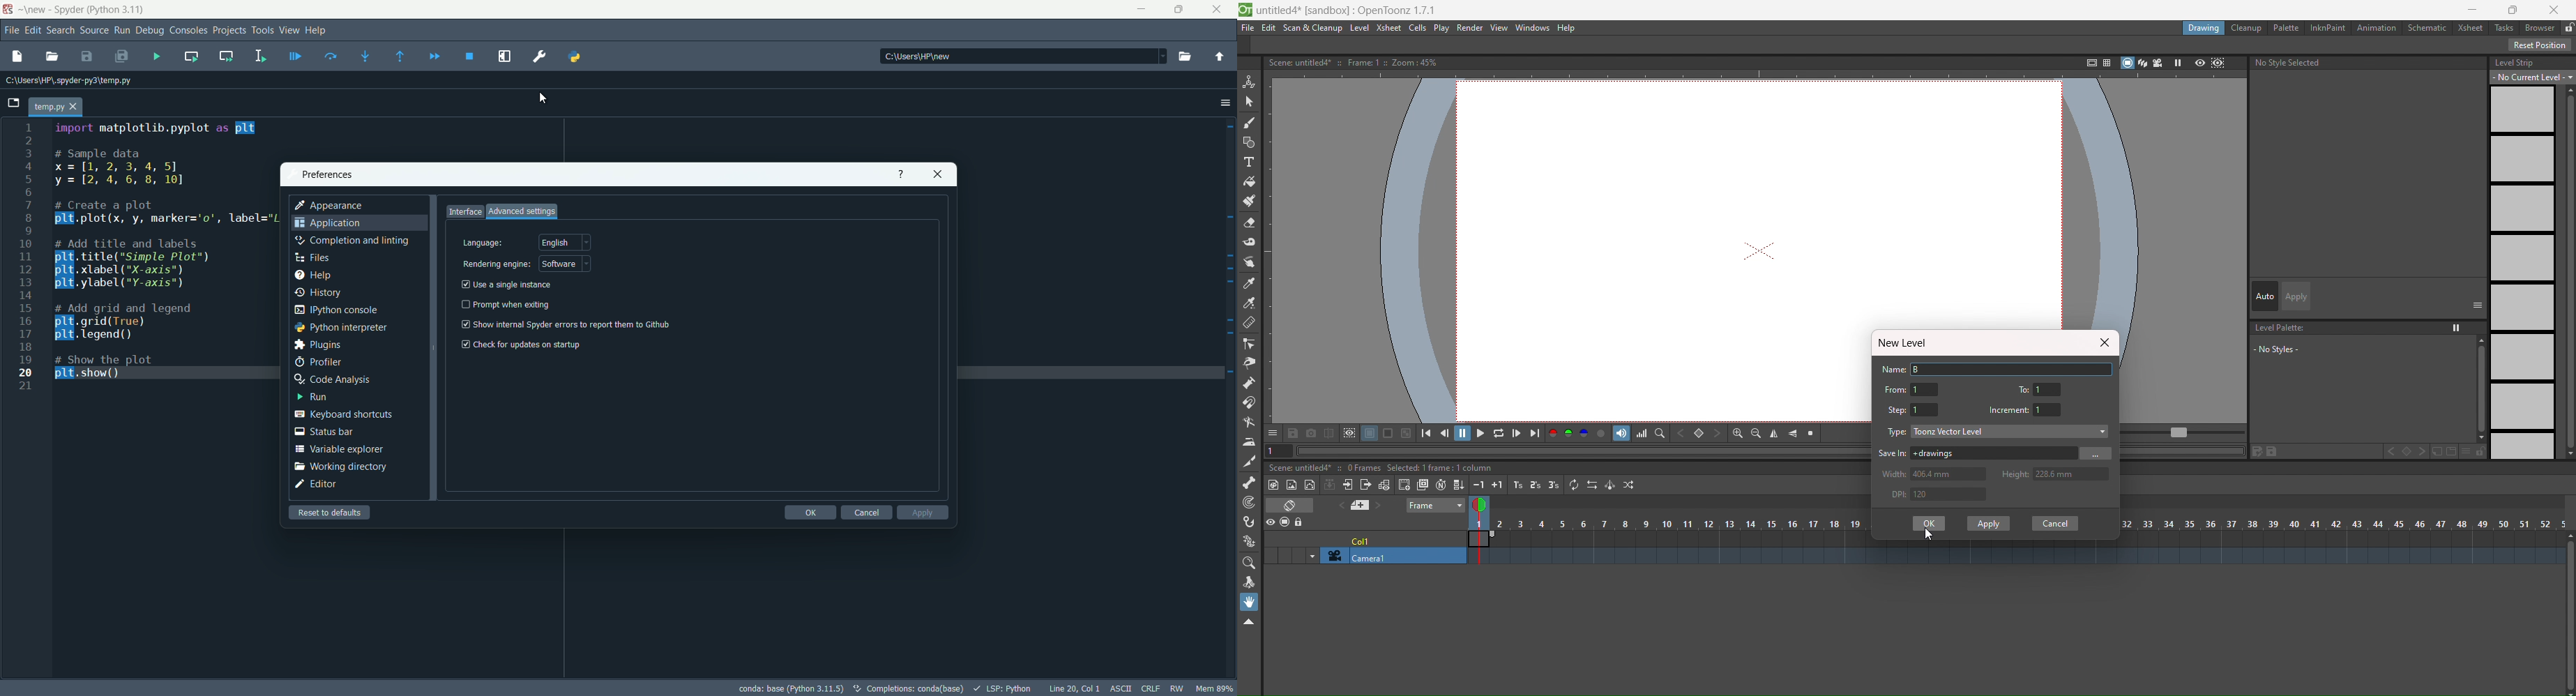 This screenshot has width=2576, height=700. What do you see at coordinates (522, 211) in the screenshot?
I see `advance settings` at bounding box center [522, 211].